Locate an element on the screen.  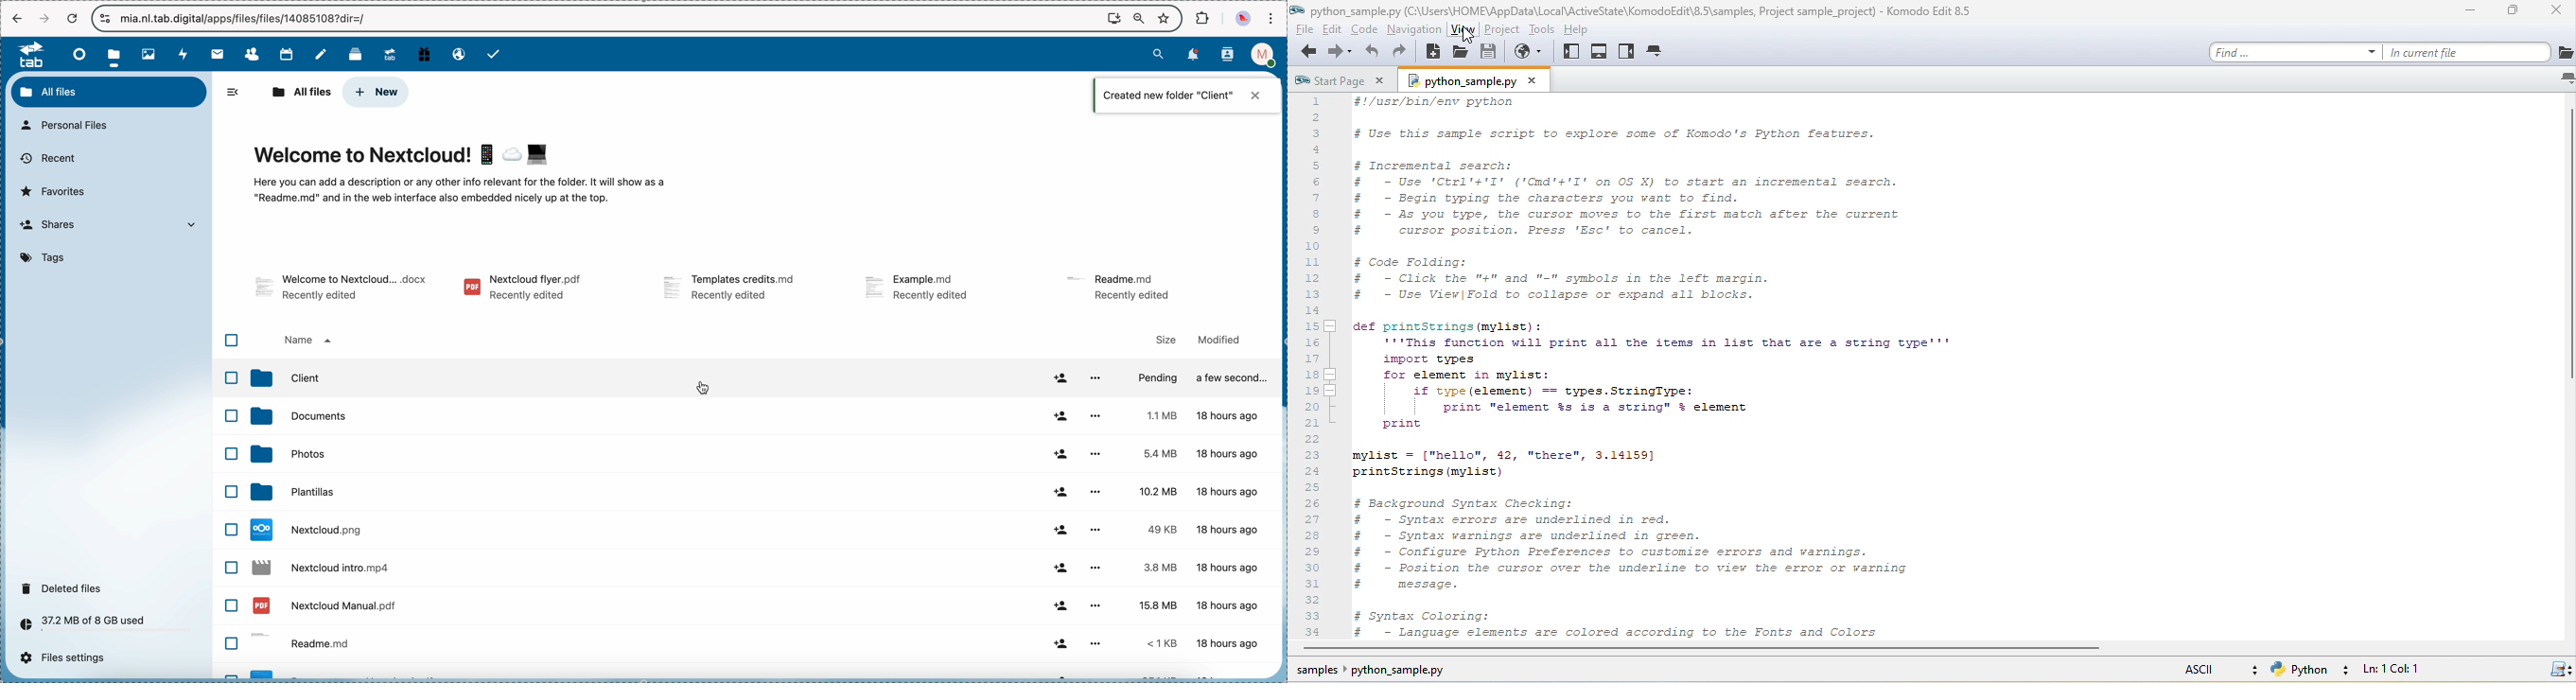
more options is located at coordinates (1095, 529).